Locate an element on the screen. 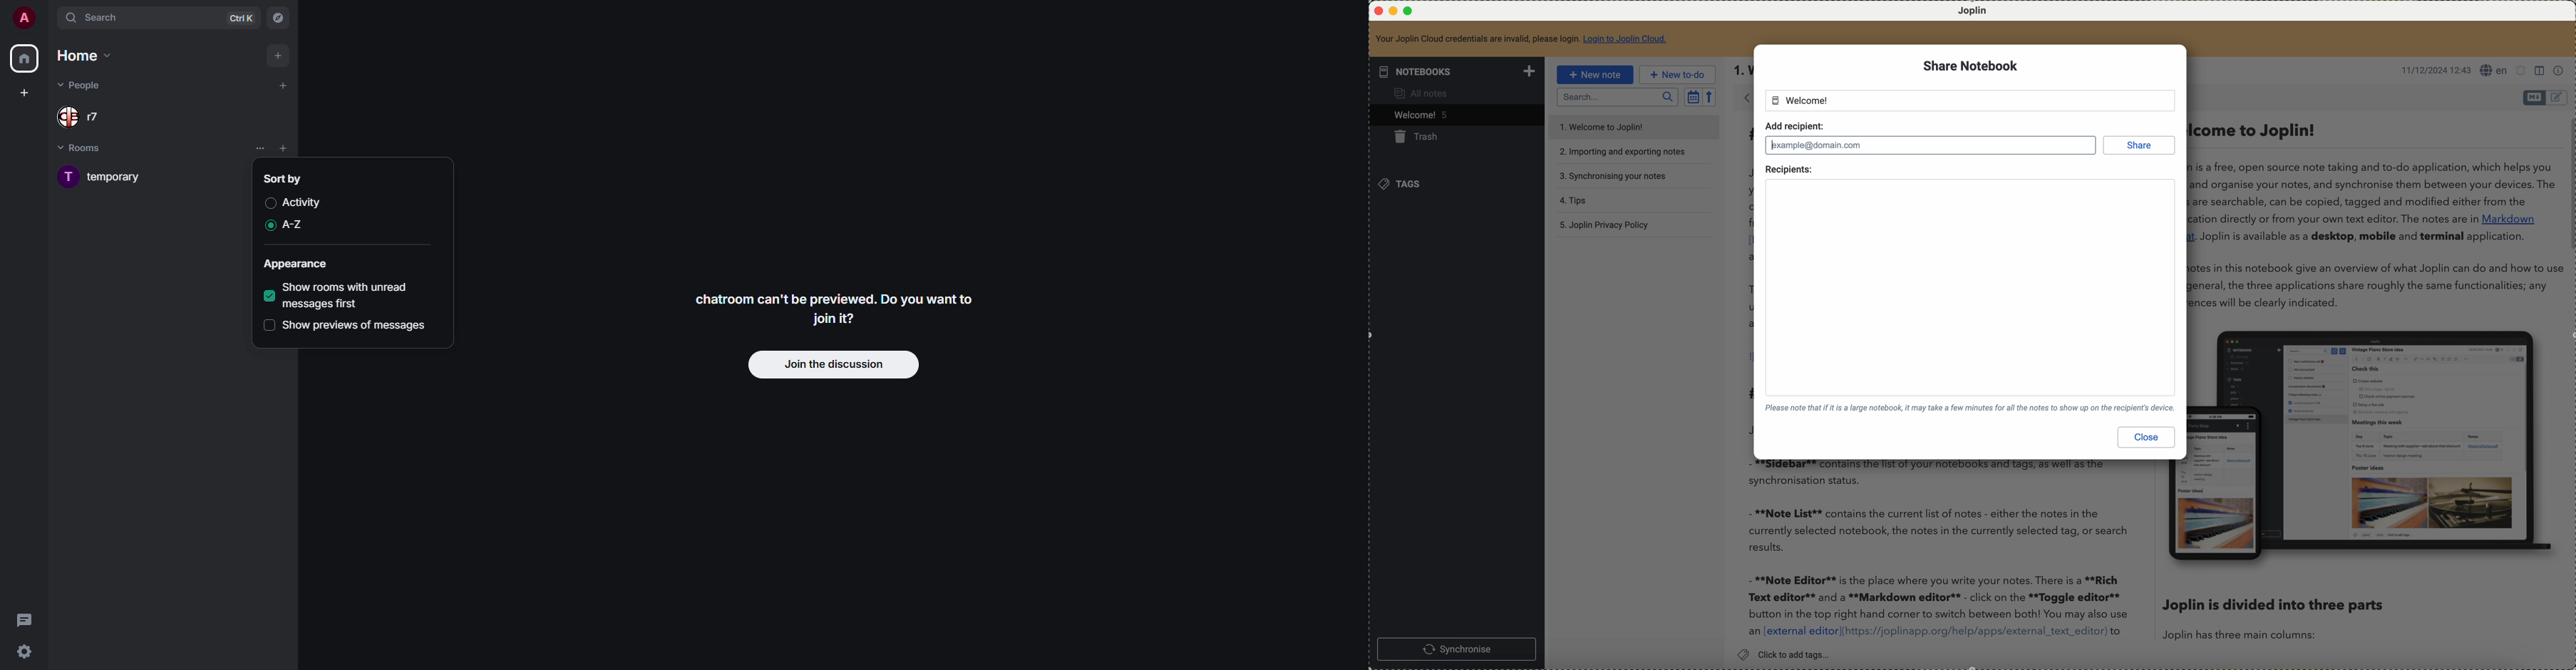 This screenshot has width=2576, height=672. Joplin privacy policy is located at coordinates (1604, 224).